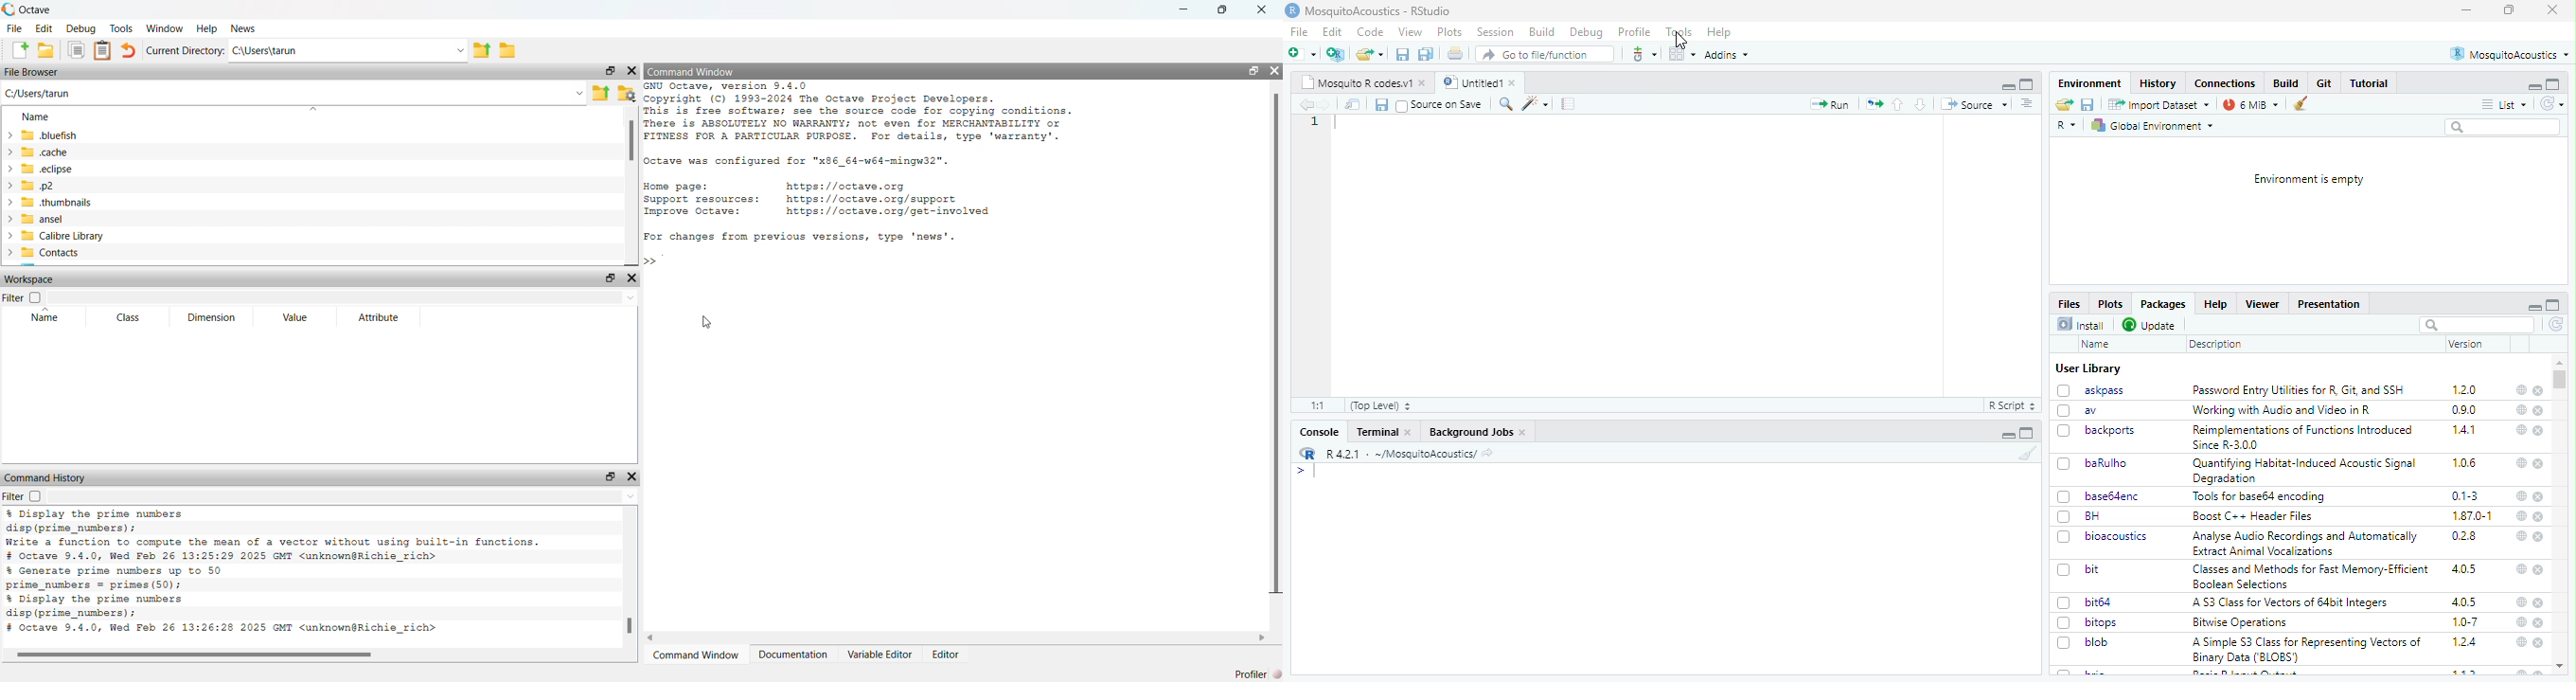 The width and height of the screenshot is (2576, 700). Describe the element at coordinates (2539, 603) in the screenshot. I see `close` at that location.